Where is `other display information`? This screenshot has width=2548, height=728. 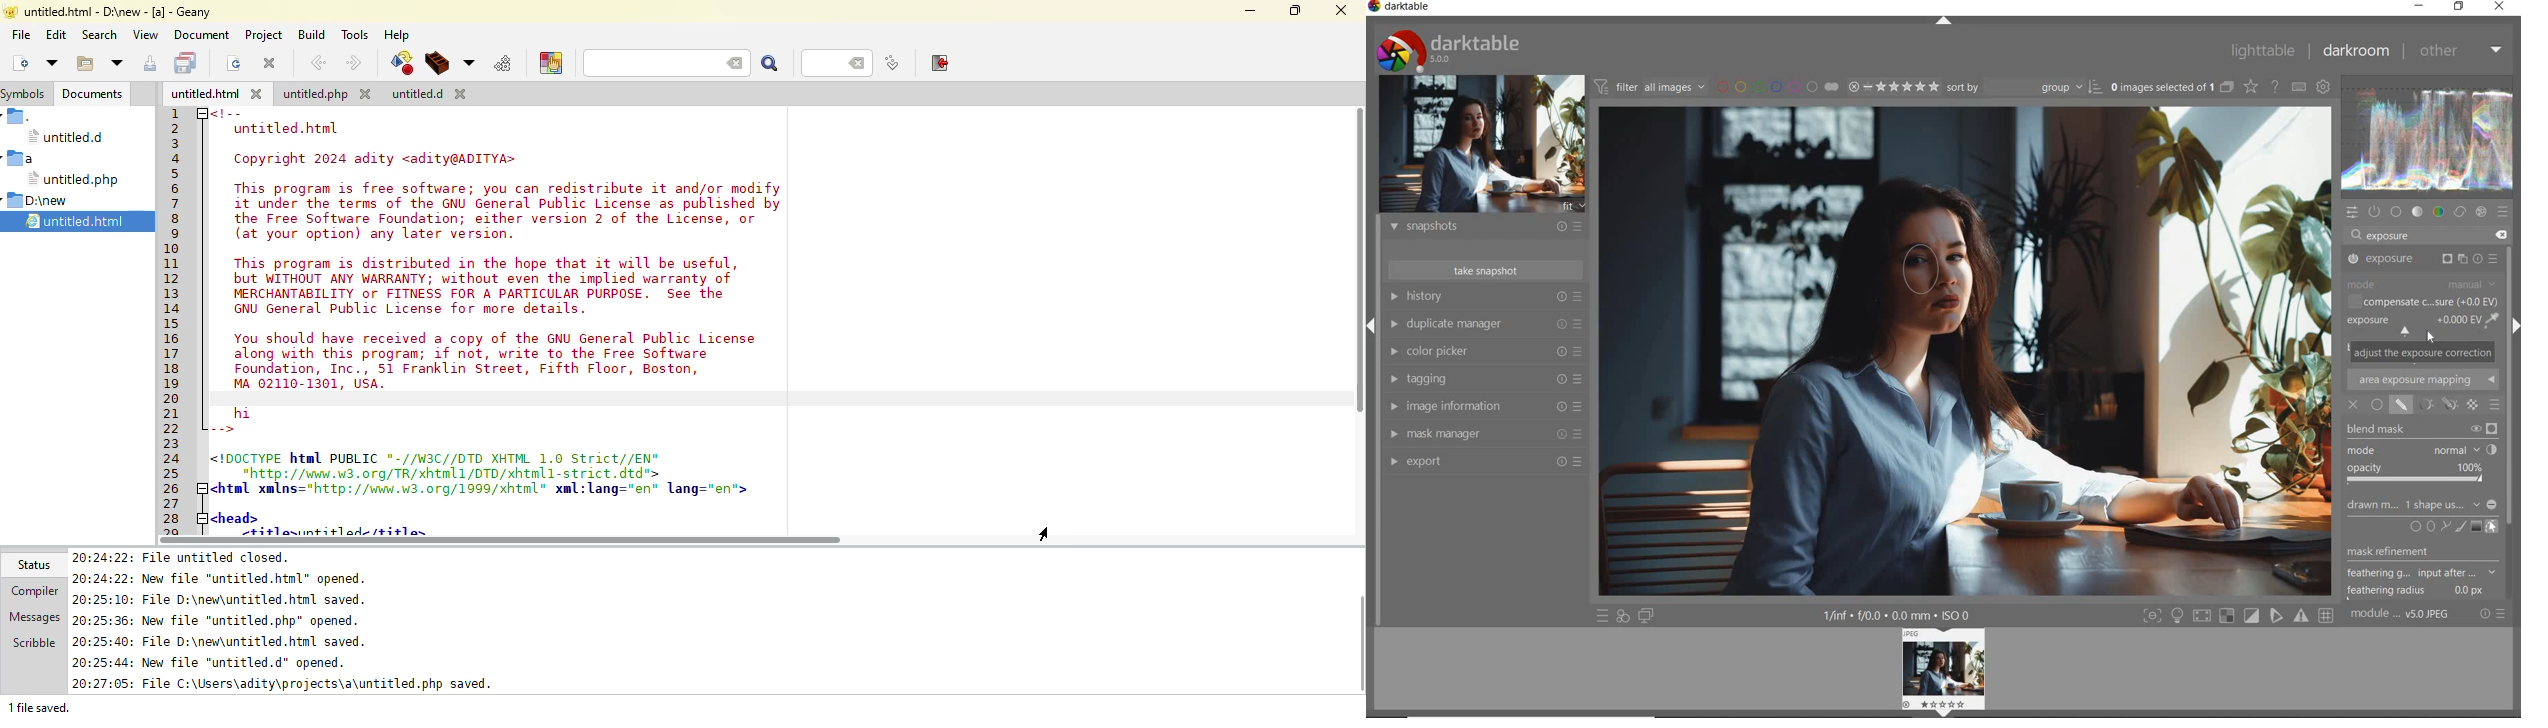
other display information is located at coordinates (1897, 615).